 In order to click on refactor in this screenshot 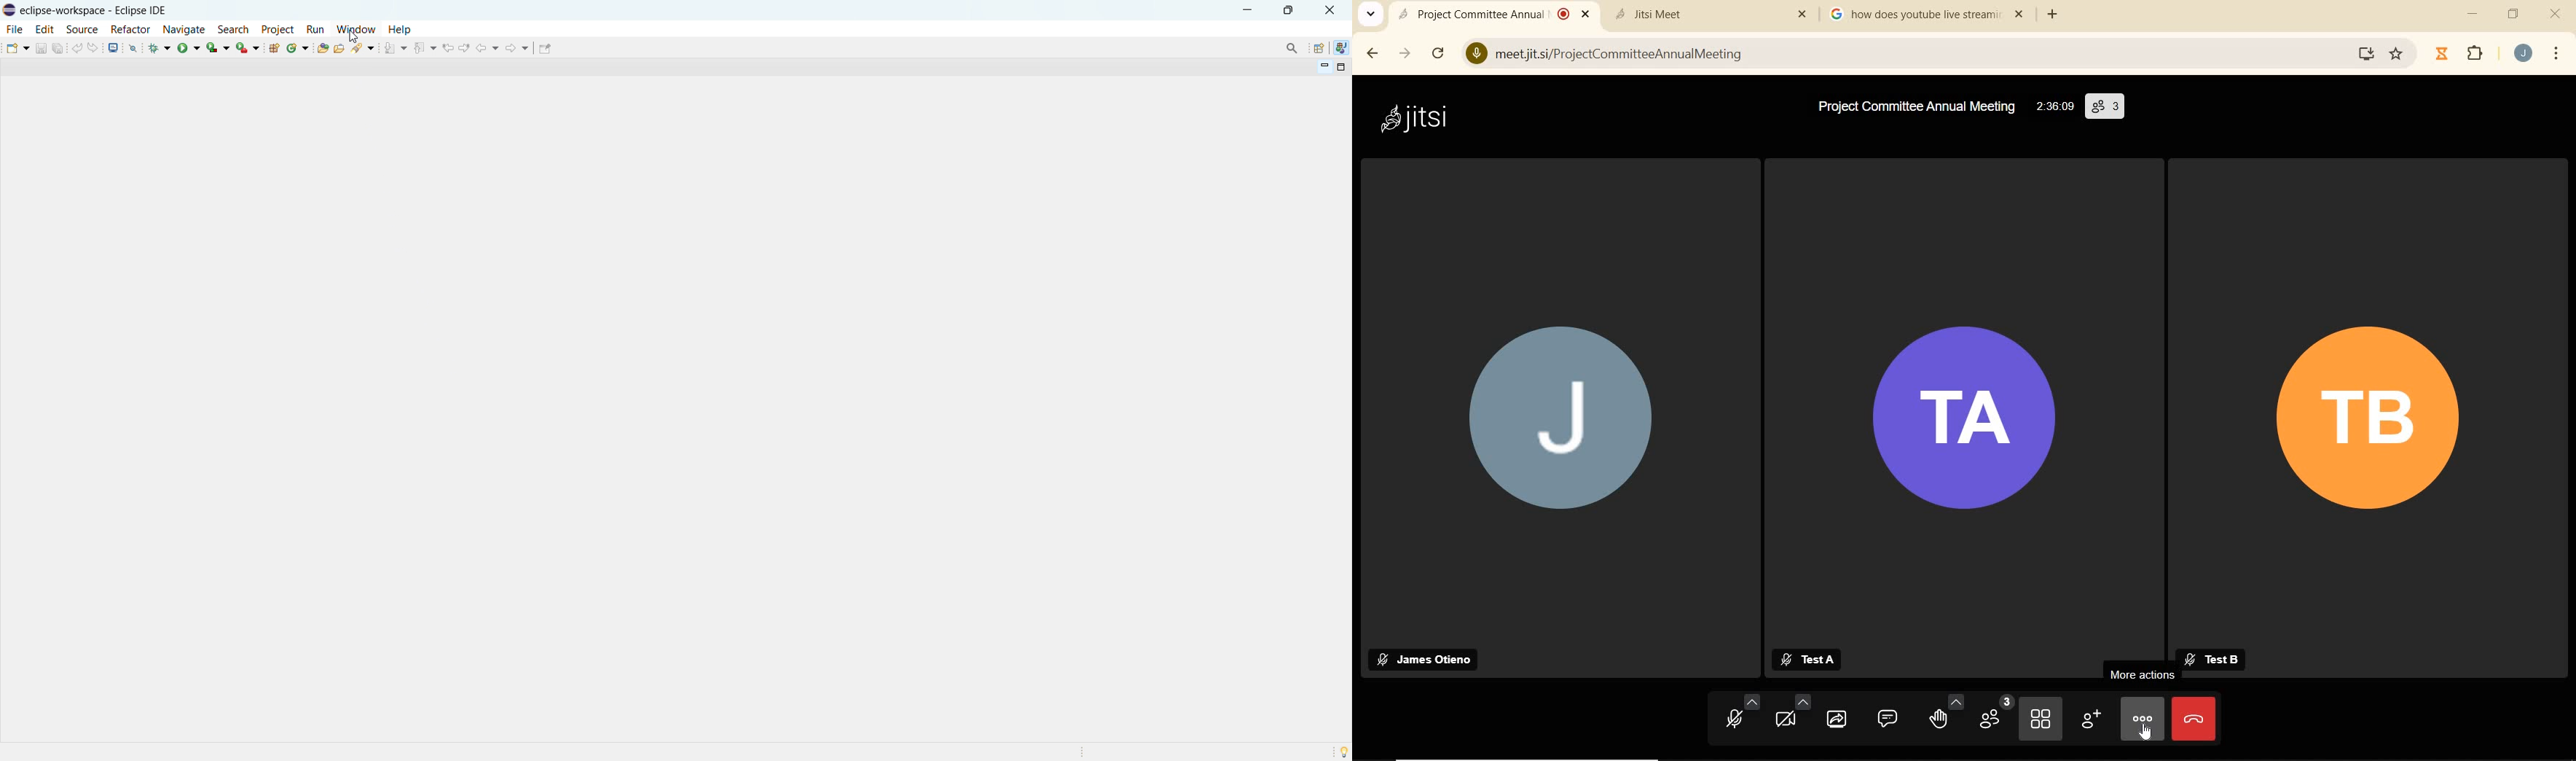, I will do `click(131, 30)`.